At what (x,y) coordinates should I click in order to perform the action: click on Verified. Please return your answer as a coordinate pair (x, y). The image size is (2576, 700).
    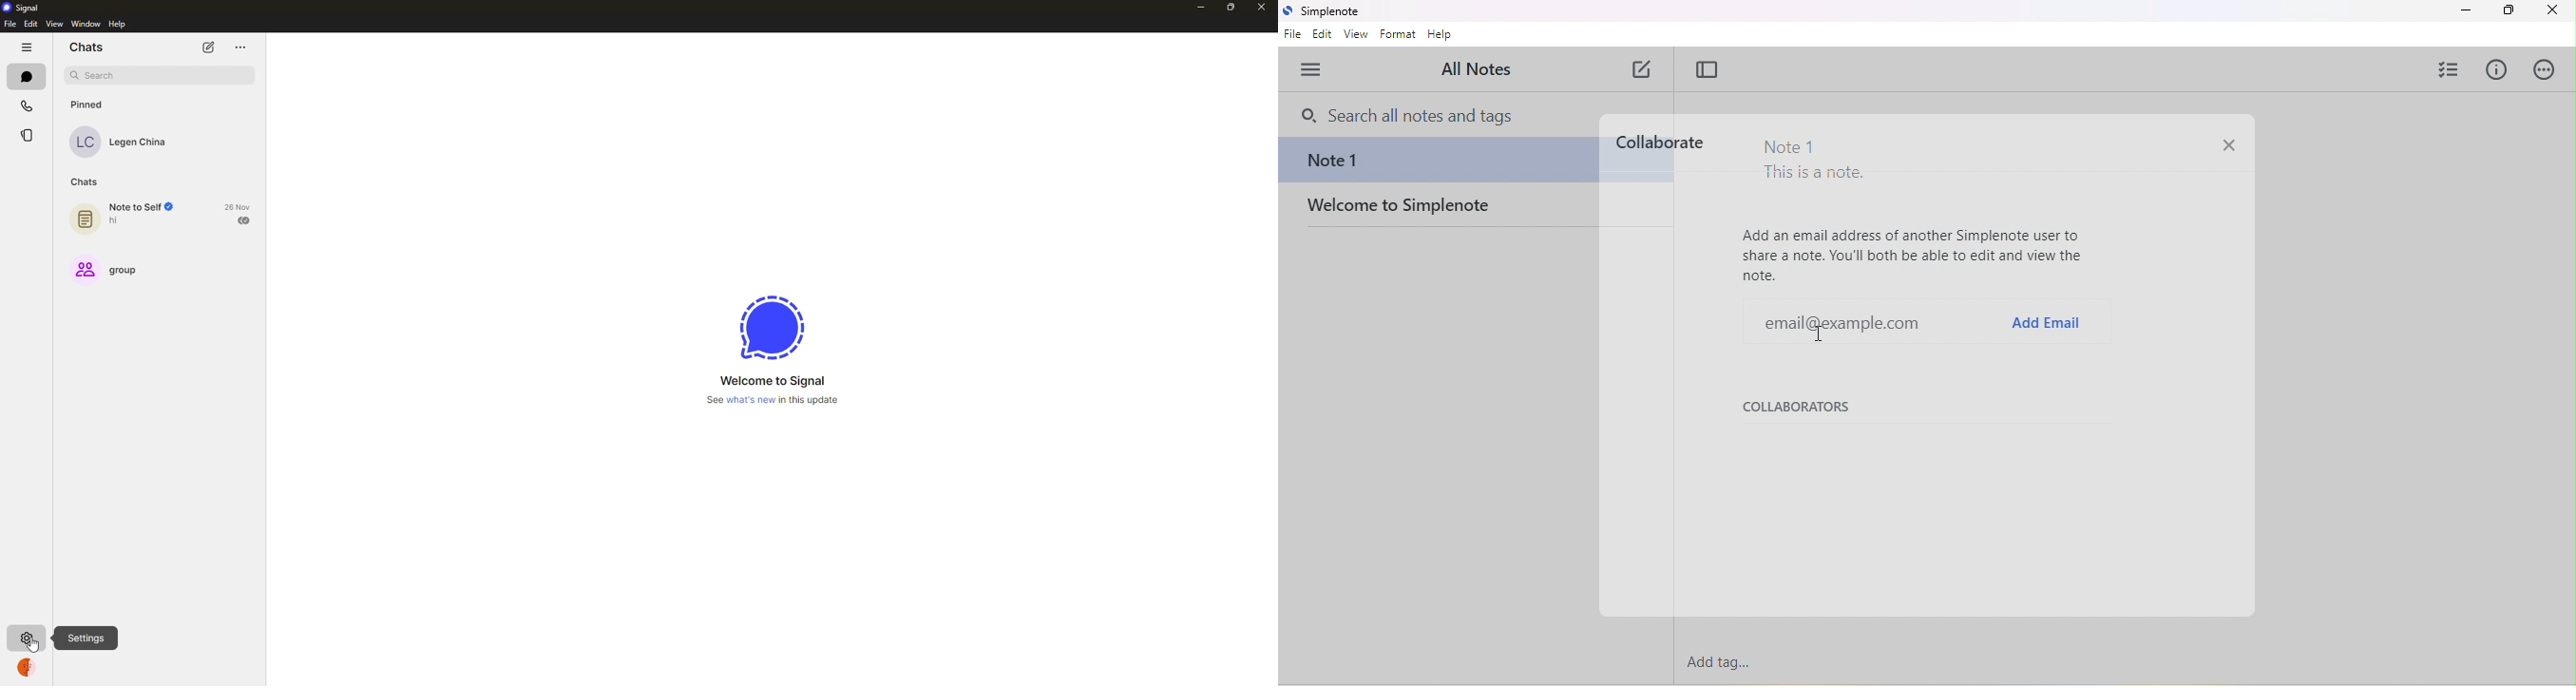
    Looking at the image, I should click on (174, 208).